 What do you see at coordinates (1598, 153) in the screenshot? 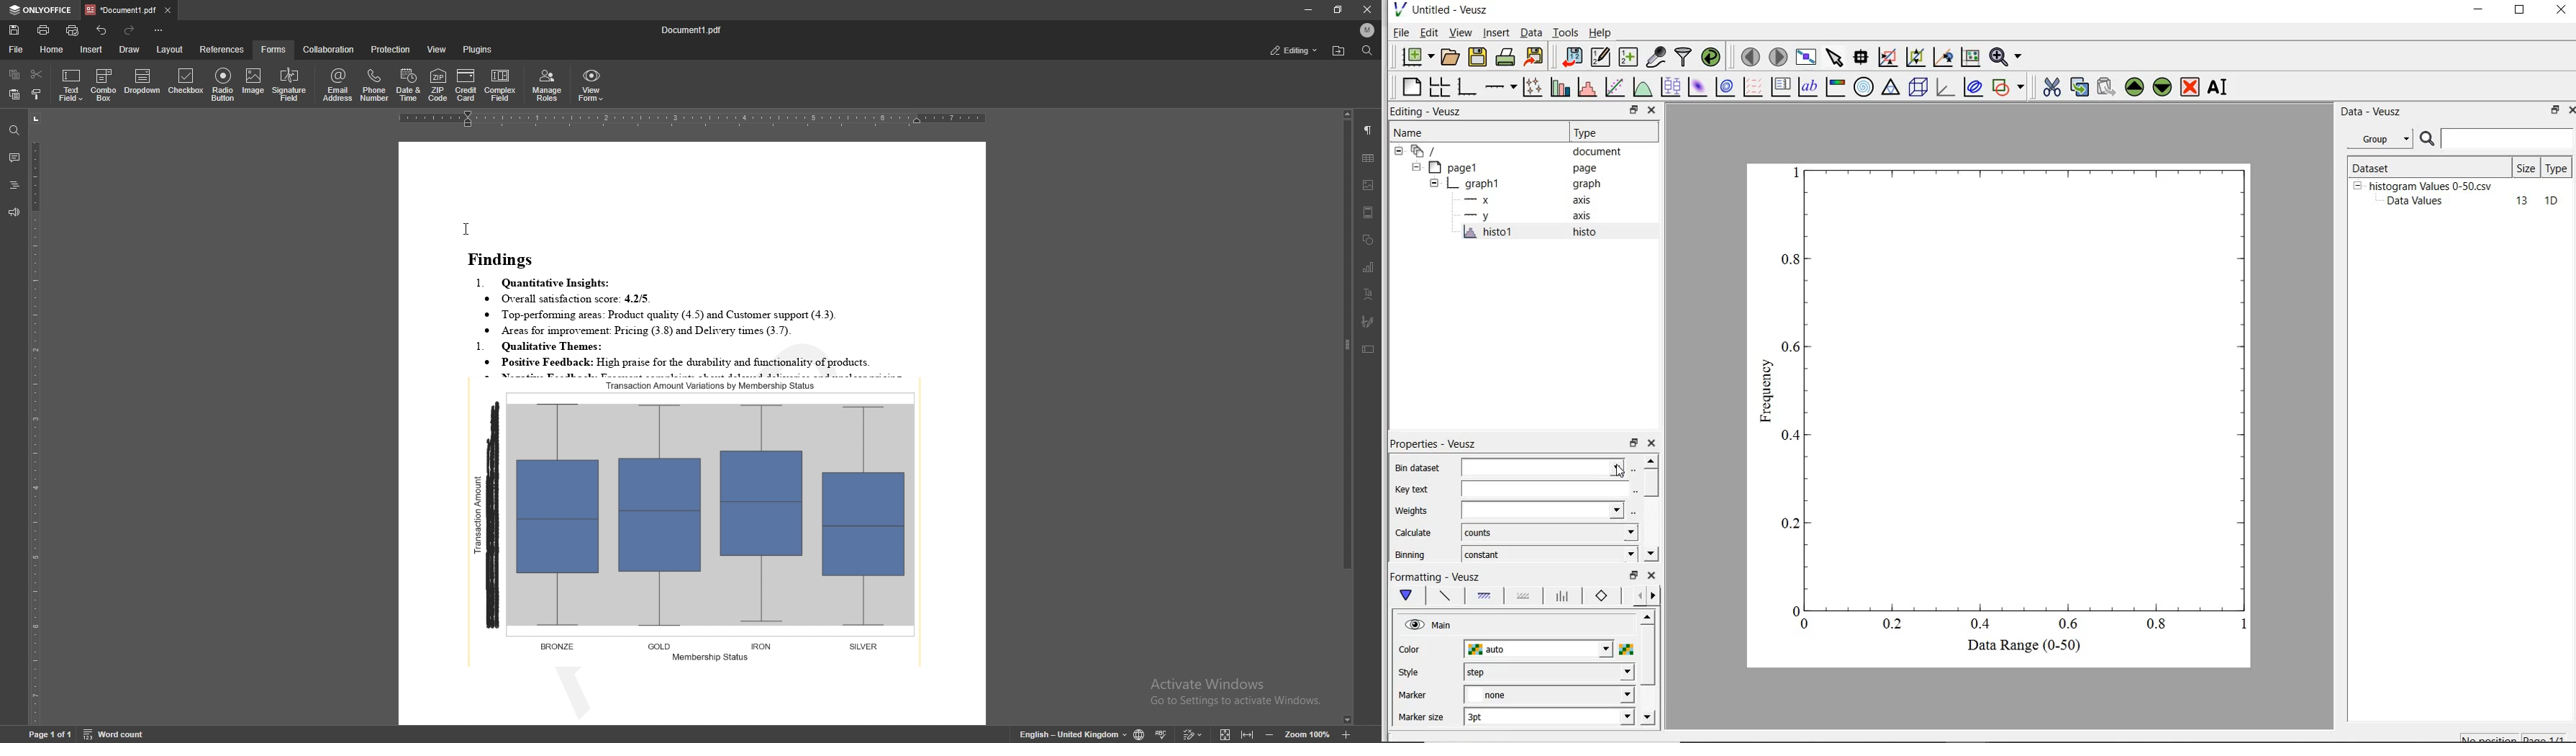
I see `document` at bounding box center [1598, 153].